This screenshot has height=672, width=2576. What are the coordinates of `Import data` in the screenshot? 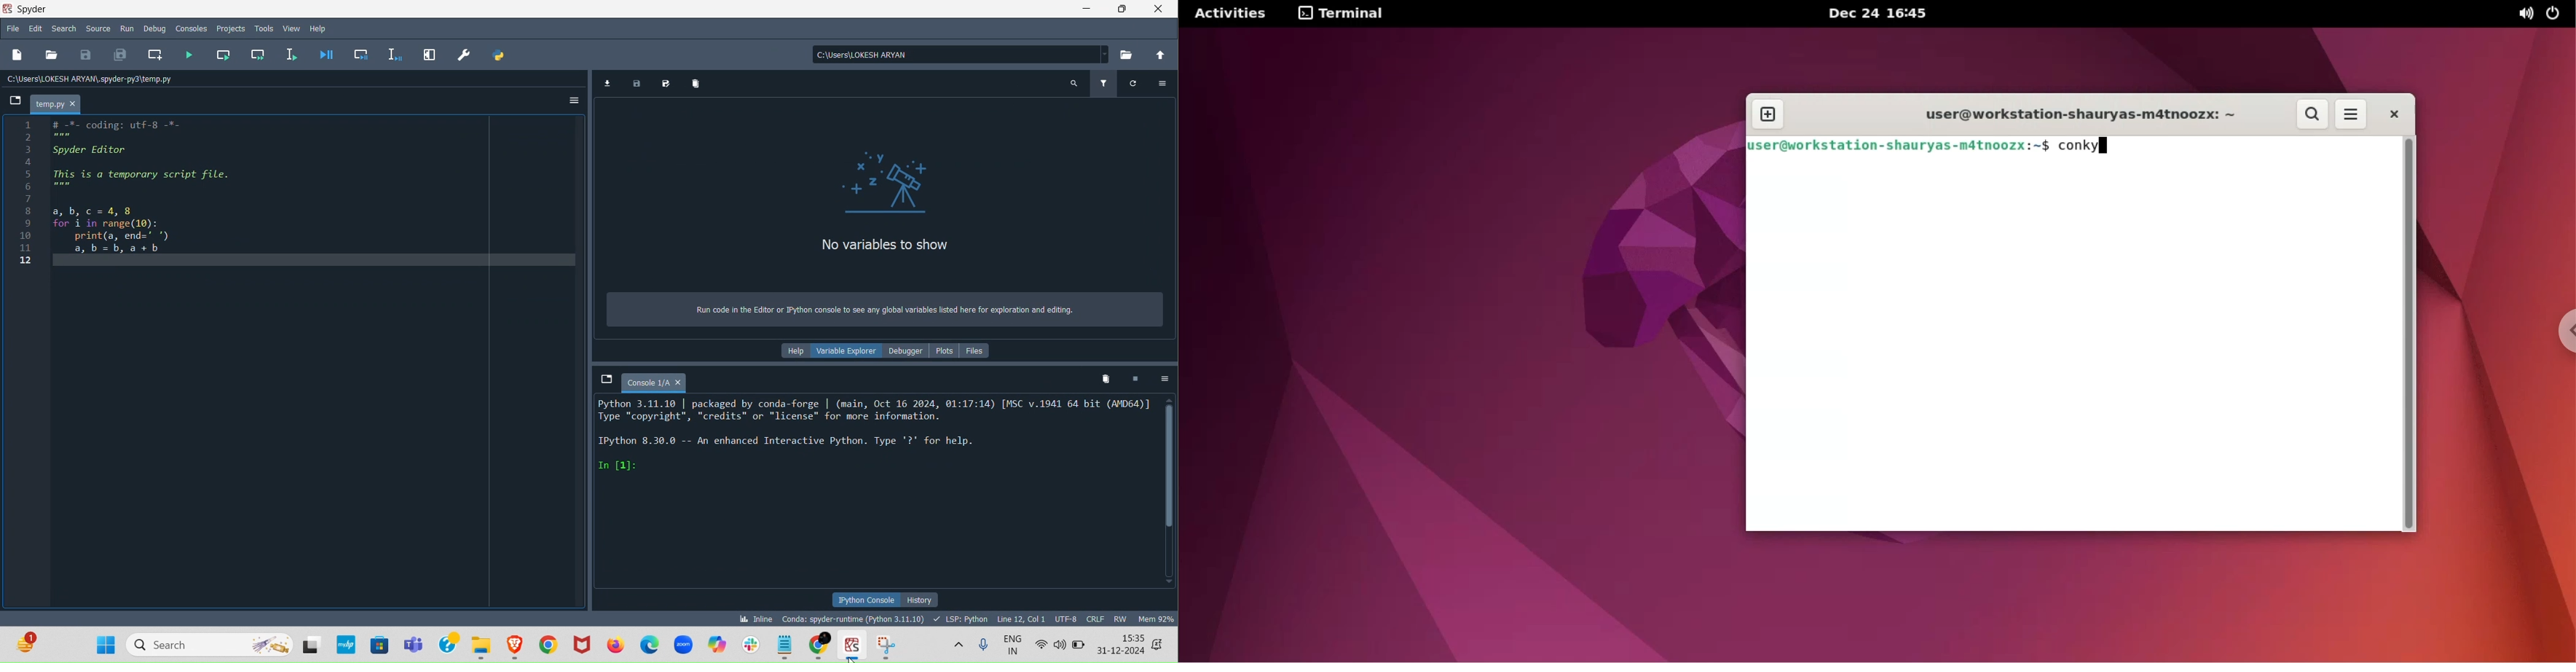 It's located at (610, 82).